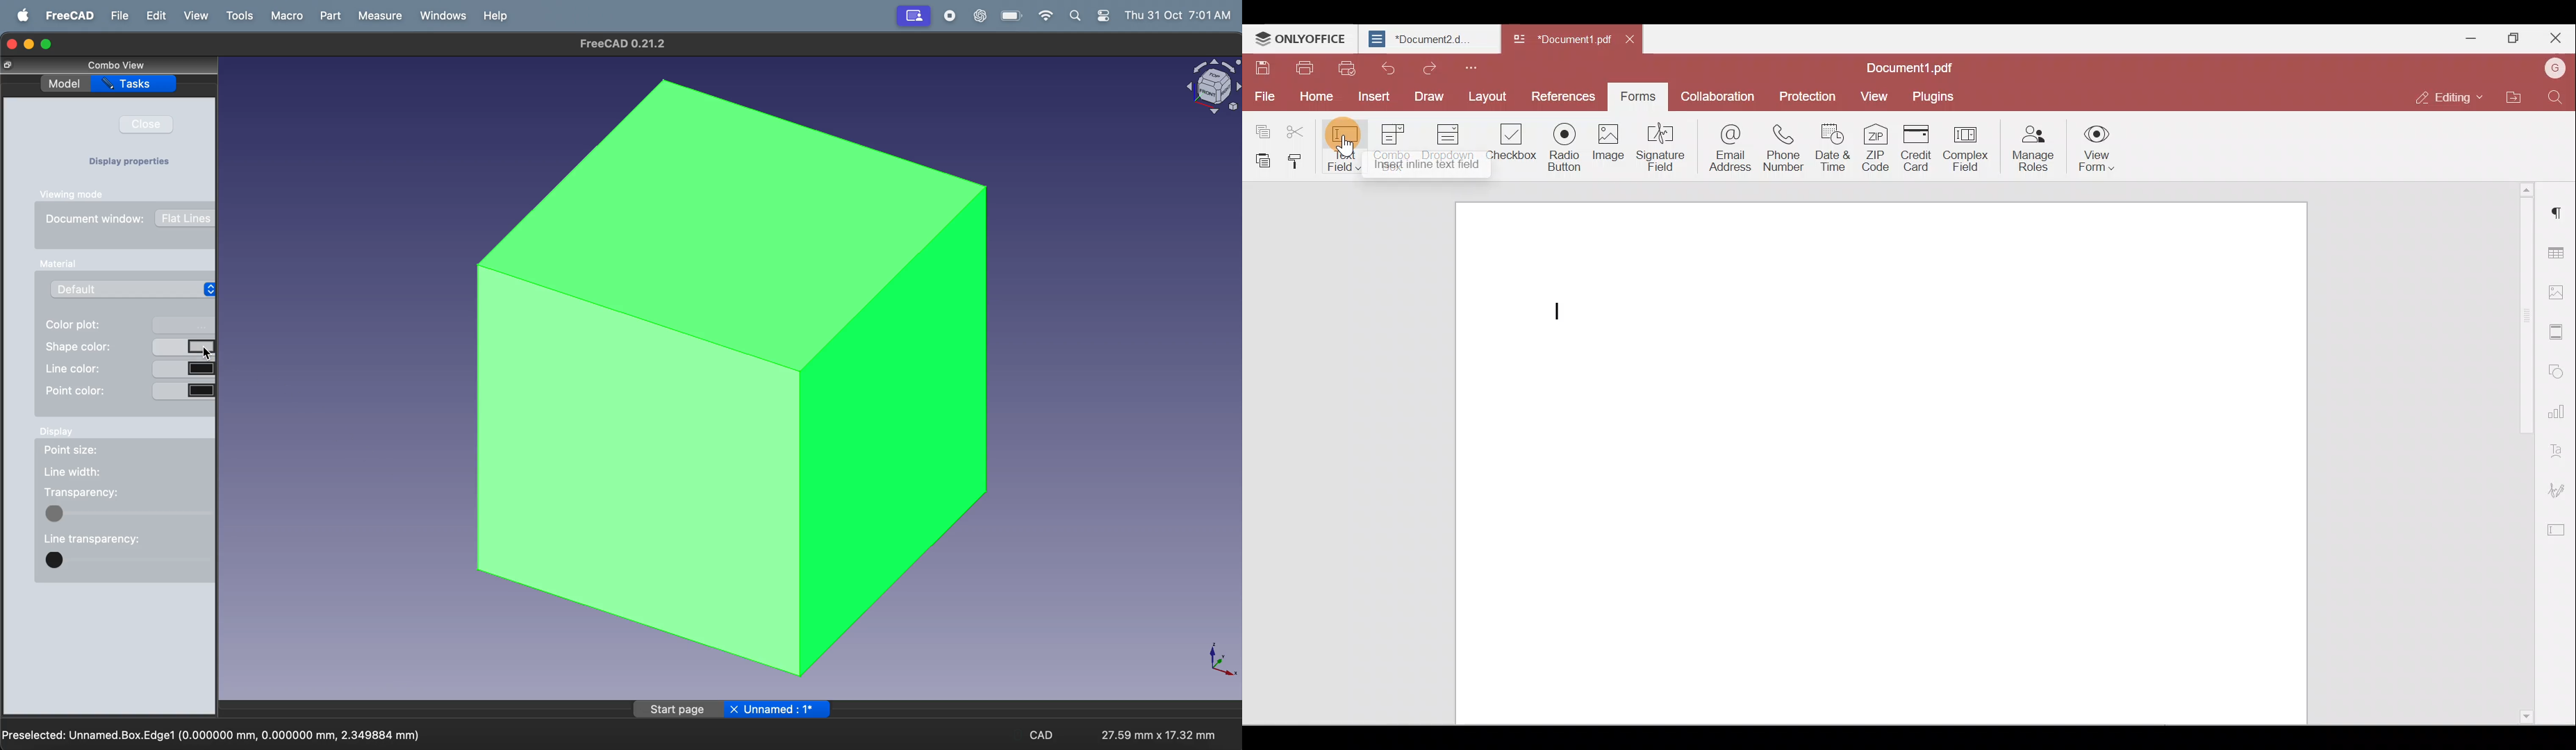 The image size is (2576, 756). I want to click on *Document1.pdf, so click(1564, 41).